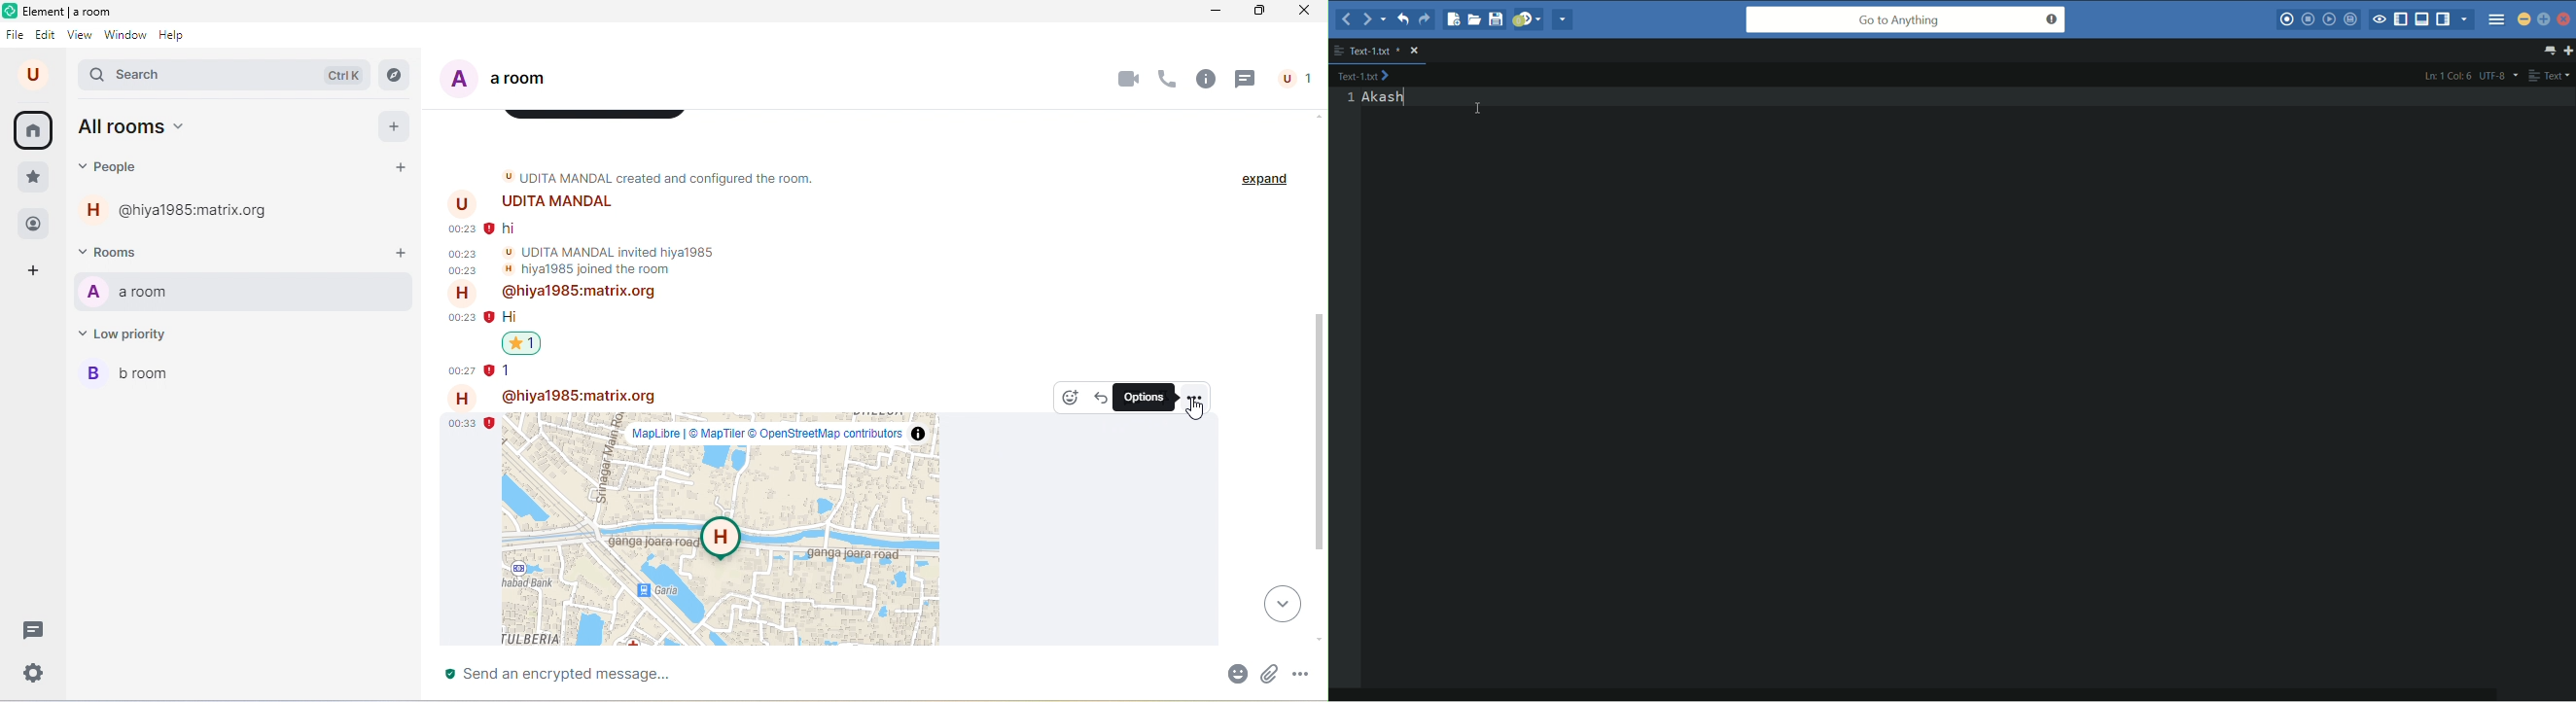 The width and height of the screenshot is (2576, 728). I want to click on Udita Mandal invited hiya1985, so click(610, 252).